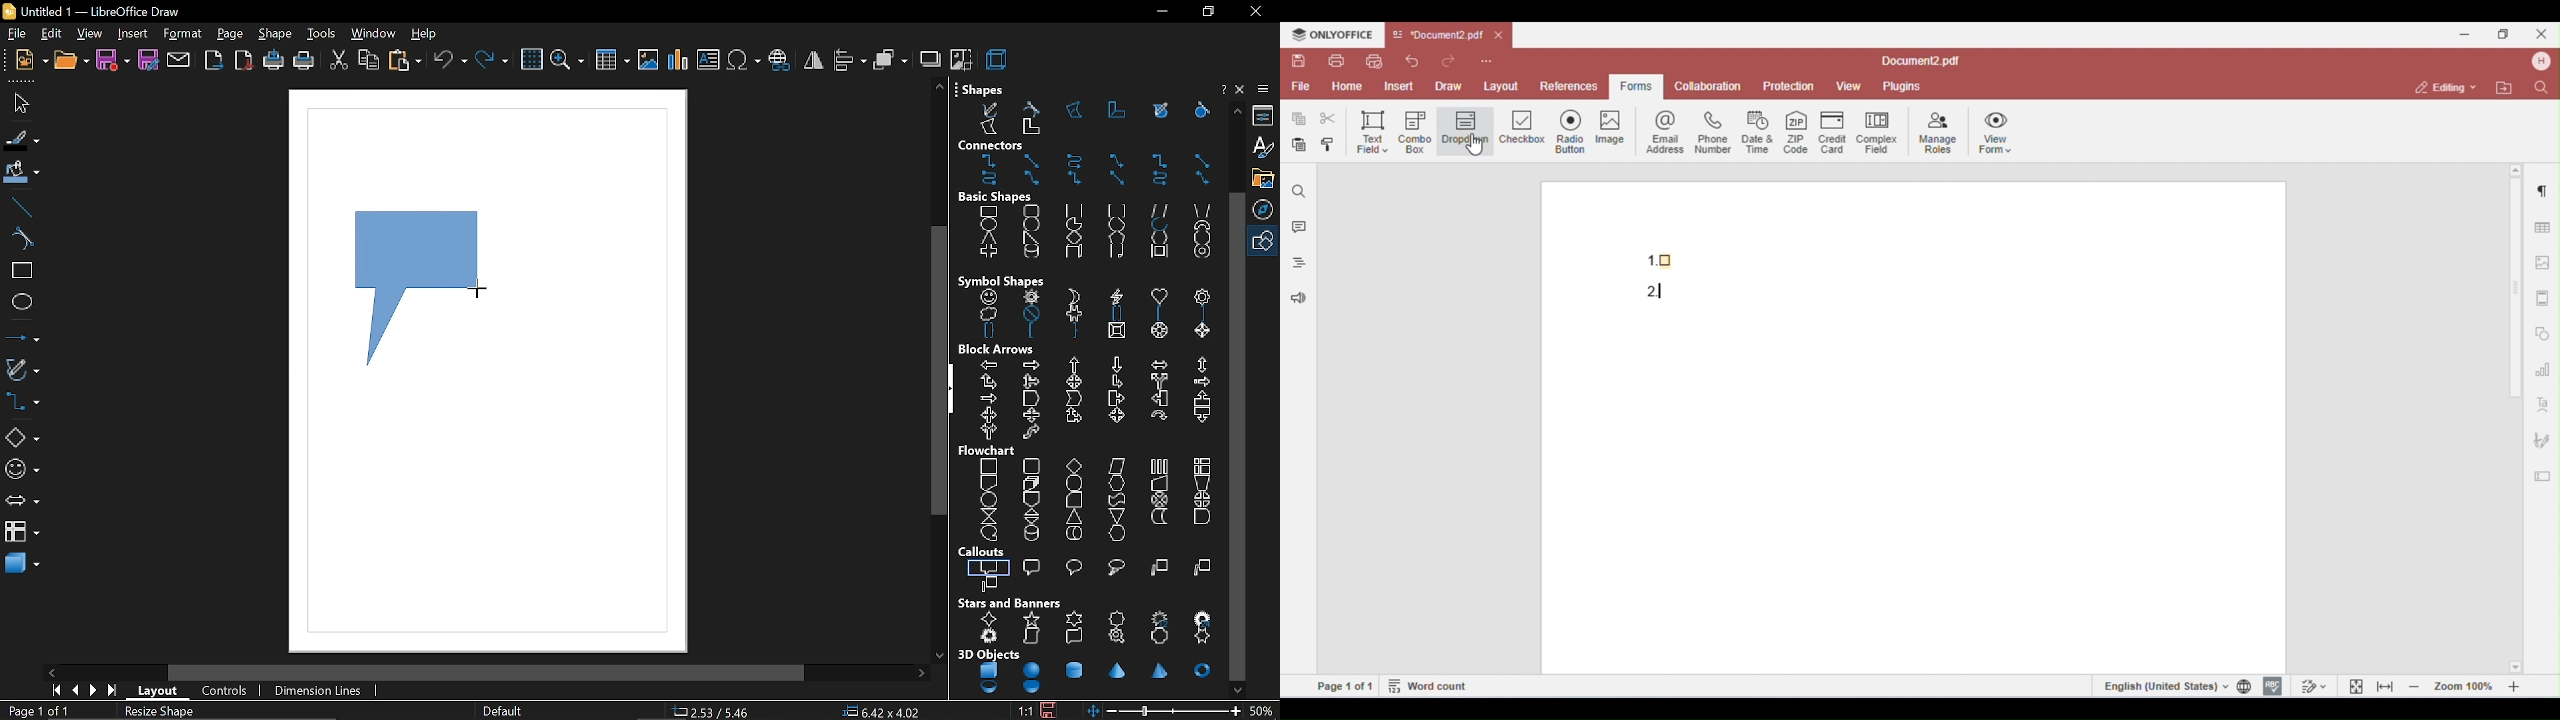  Describe the element at coordinates (1117, 533) in the screenshot. I see `display` at that location.